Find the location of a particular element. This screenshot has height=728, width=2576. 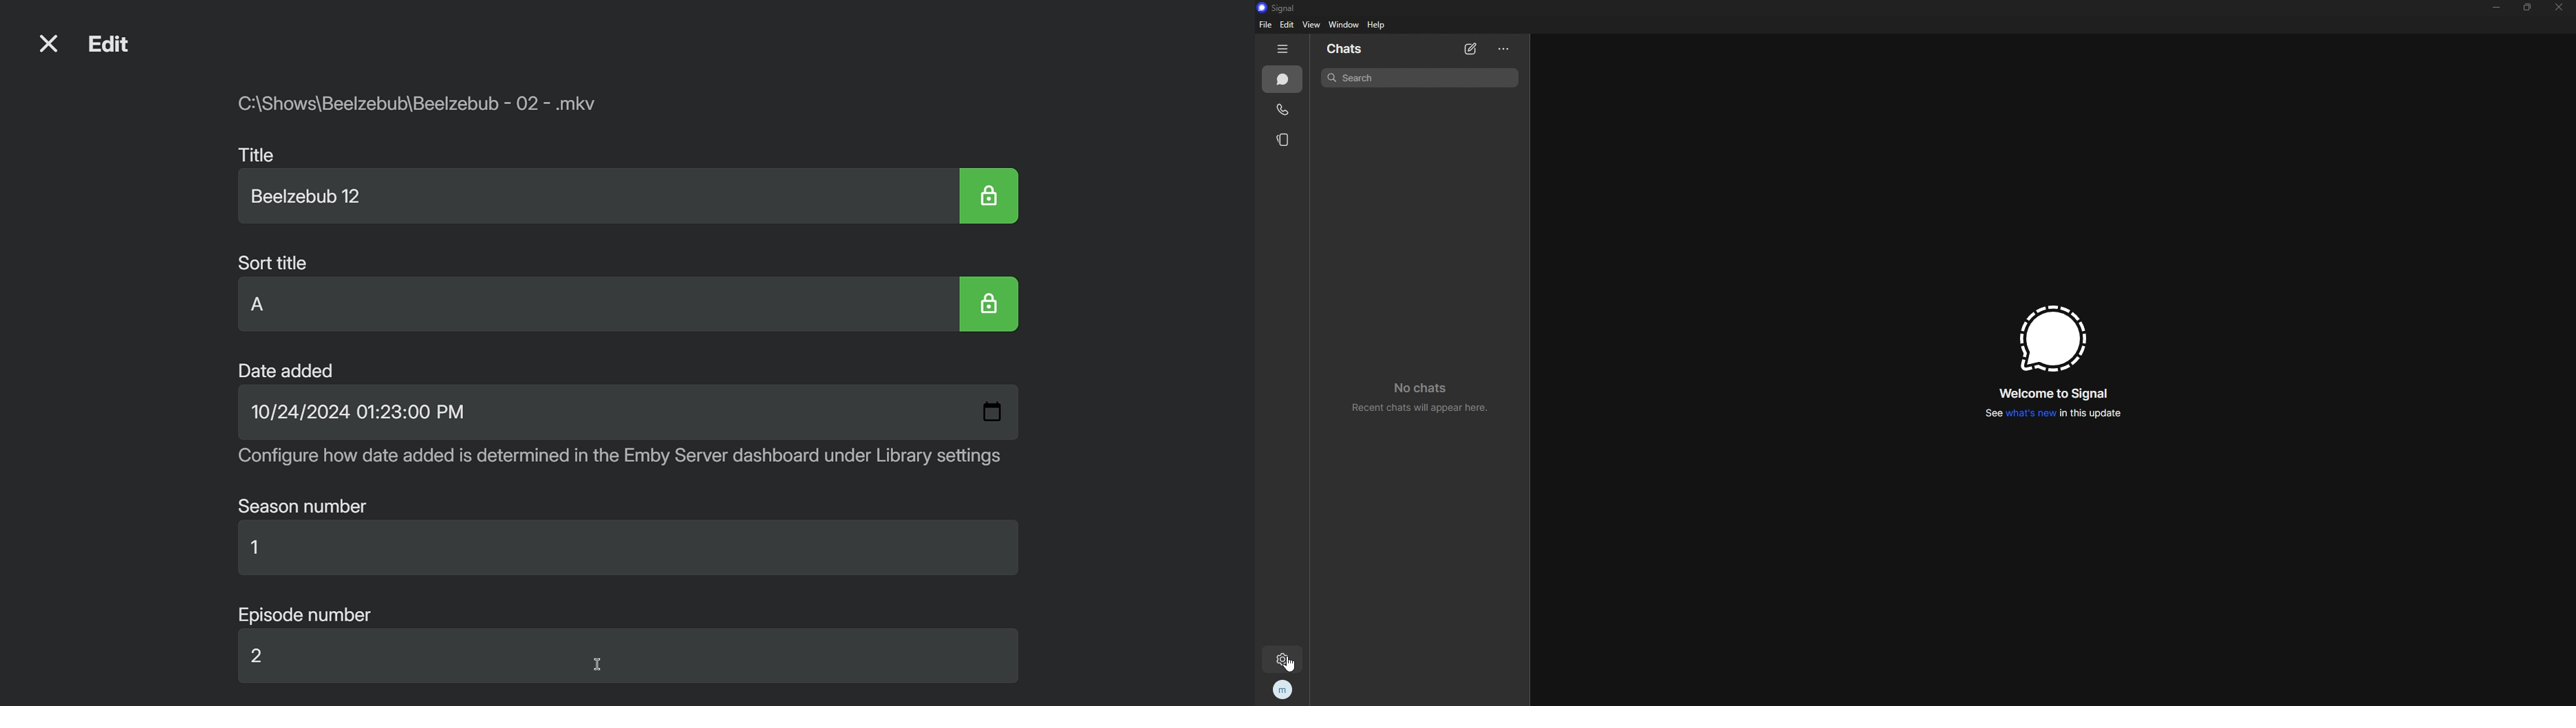

signal is located at coordinates (1282, 8).